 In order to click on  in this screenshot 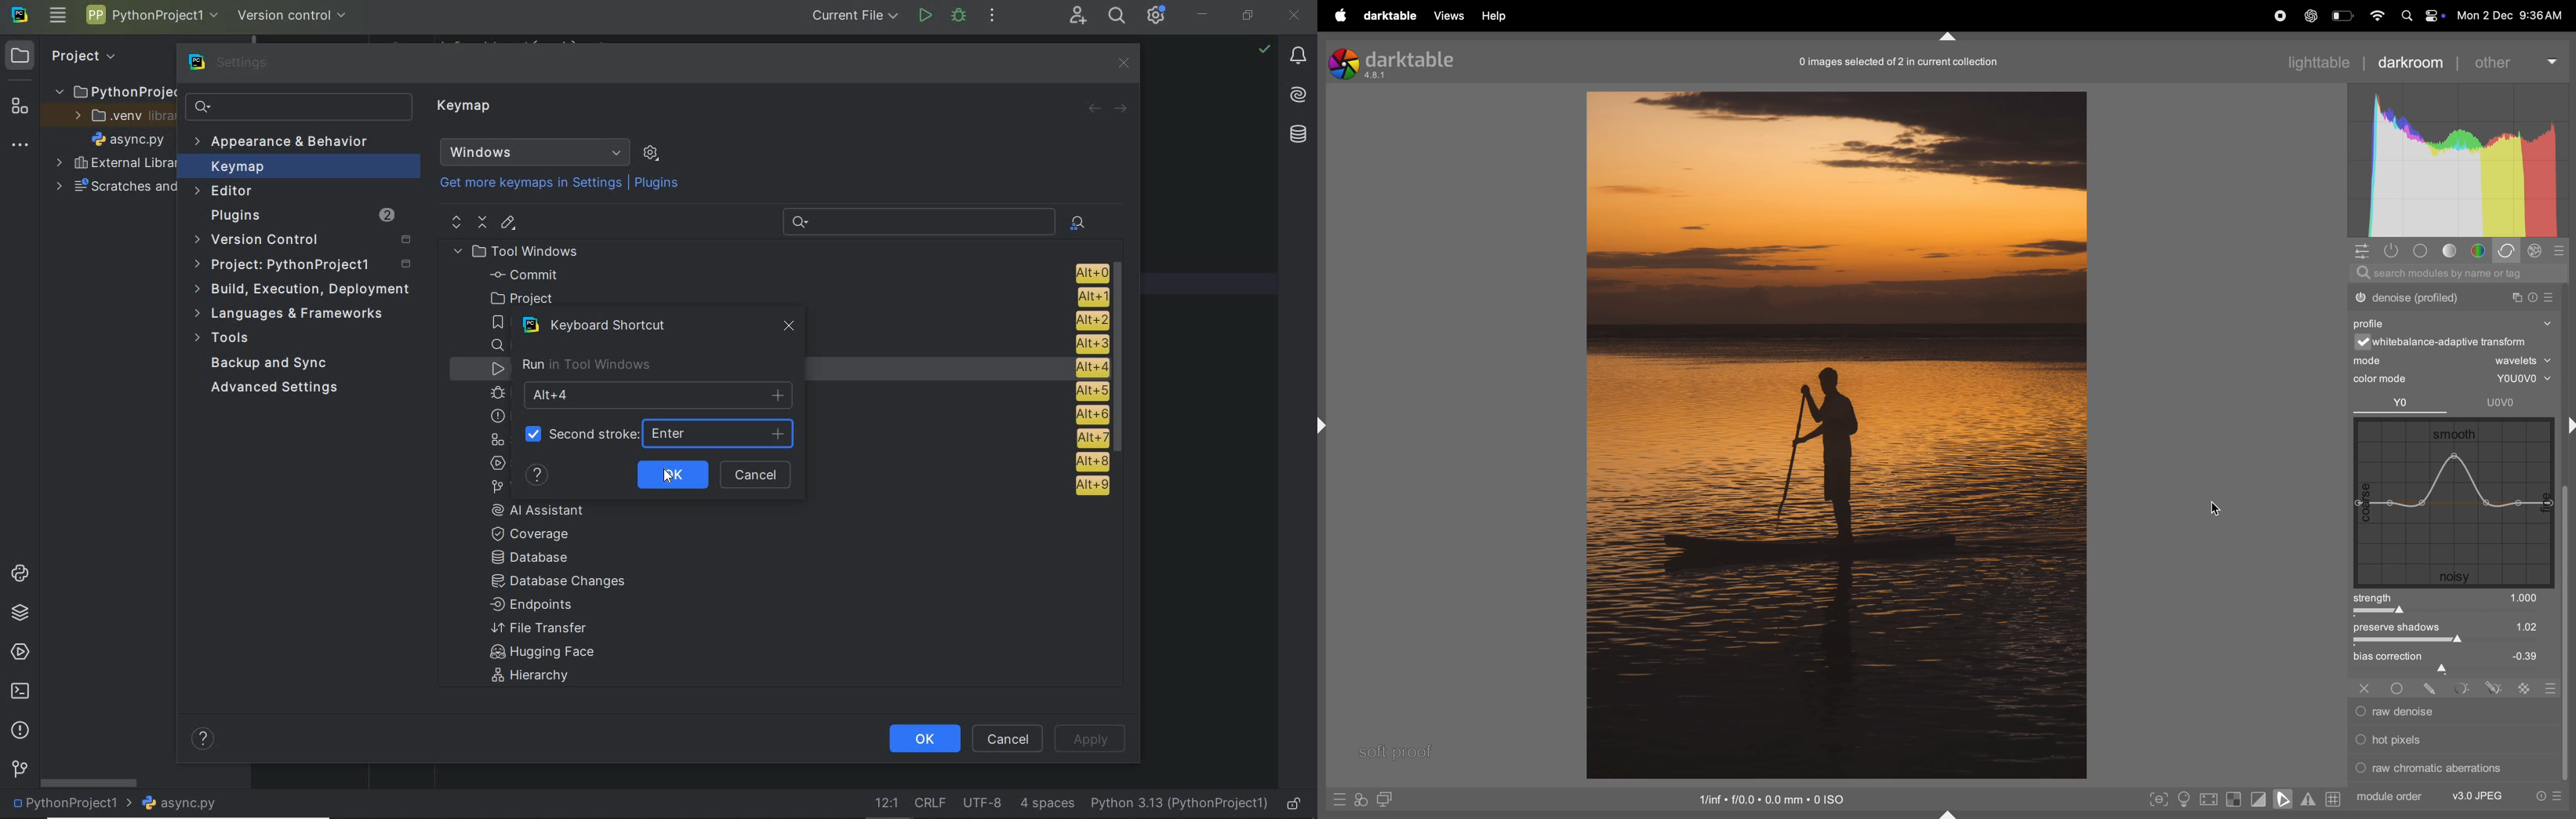, I will do `click(2461, 687)`.